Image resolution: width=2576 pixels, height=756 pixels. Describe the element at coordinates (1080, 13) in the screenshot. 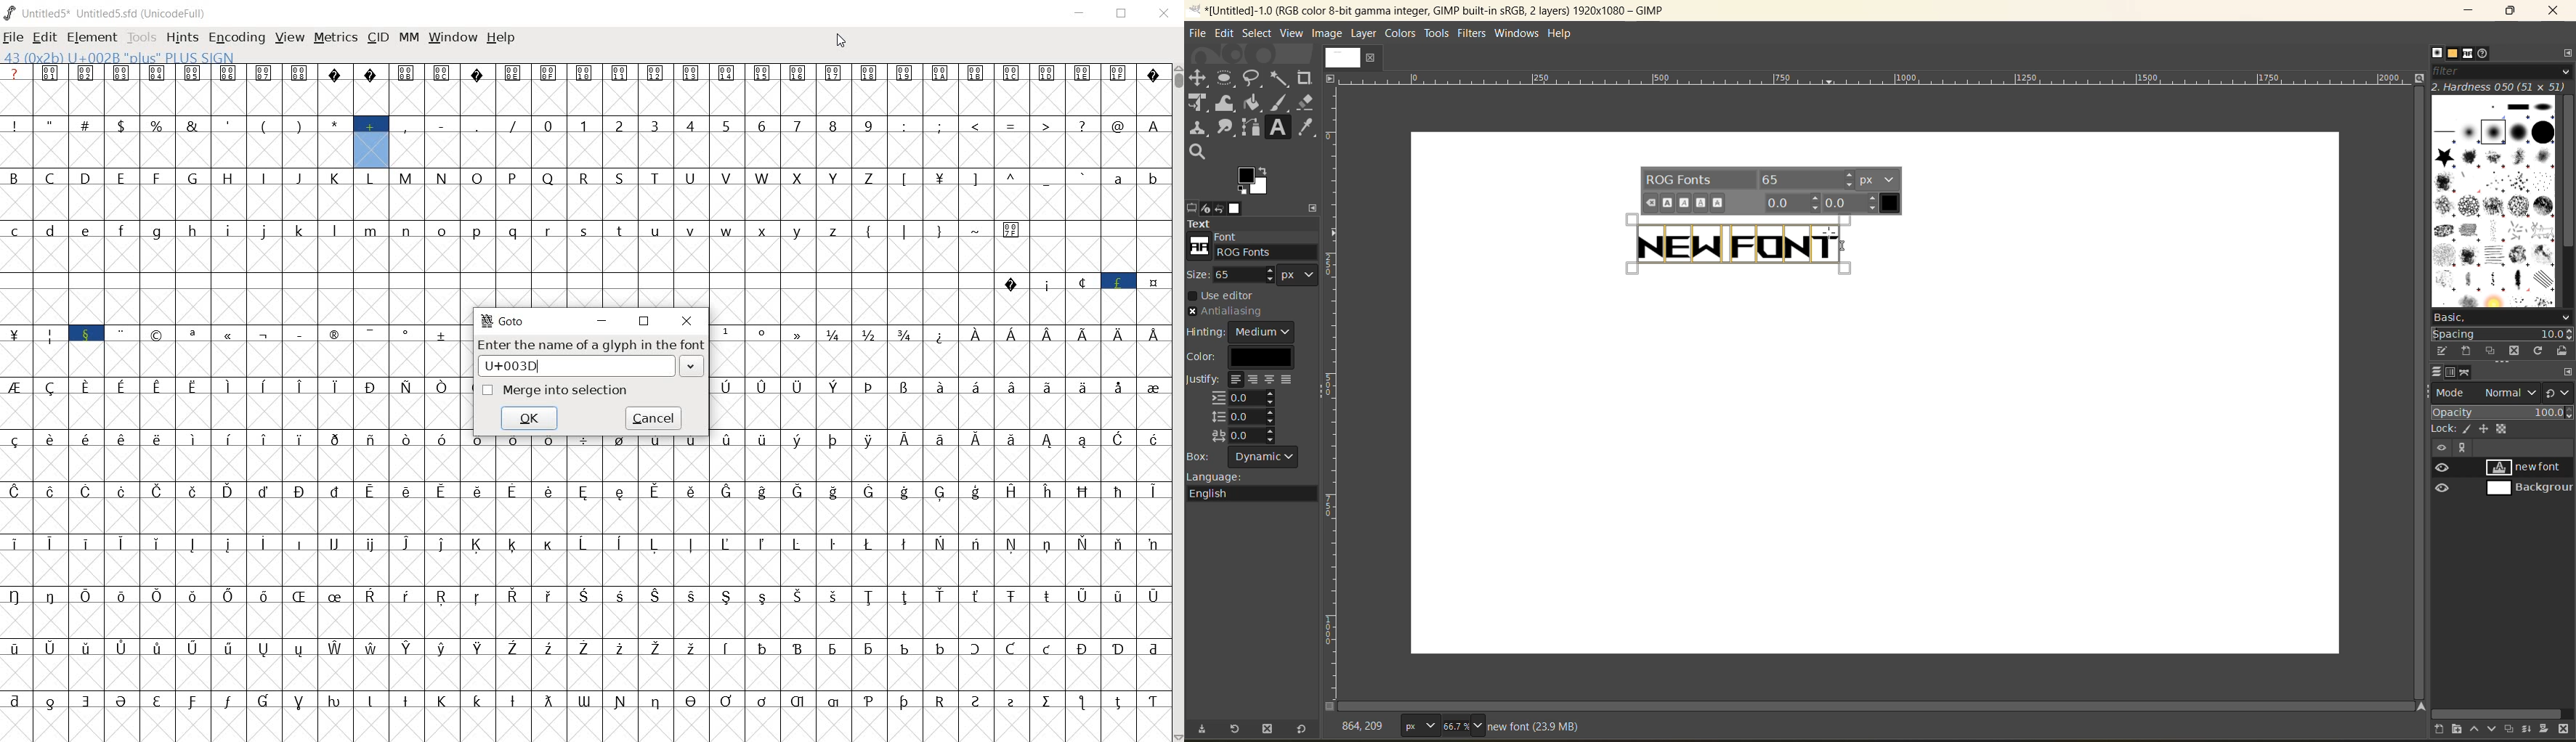

I see `minimize` at that location.